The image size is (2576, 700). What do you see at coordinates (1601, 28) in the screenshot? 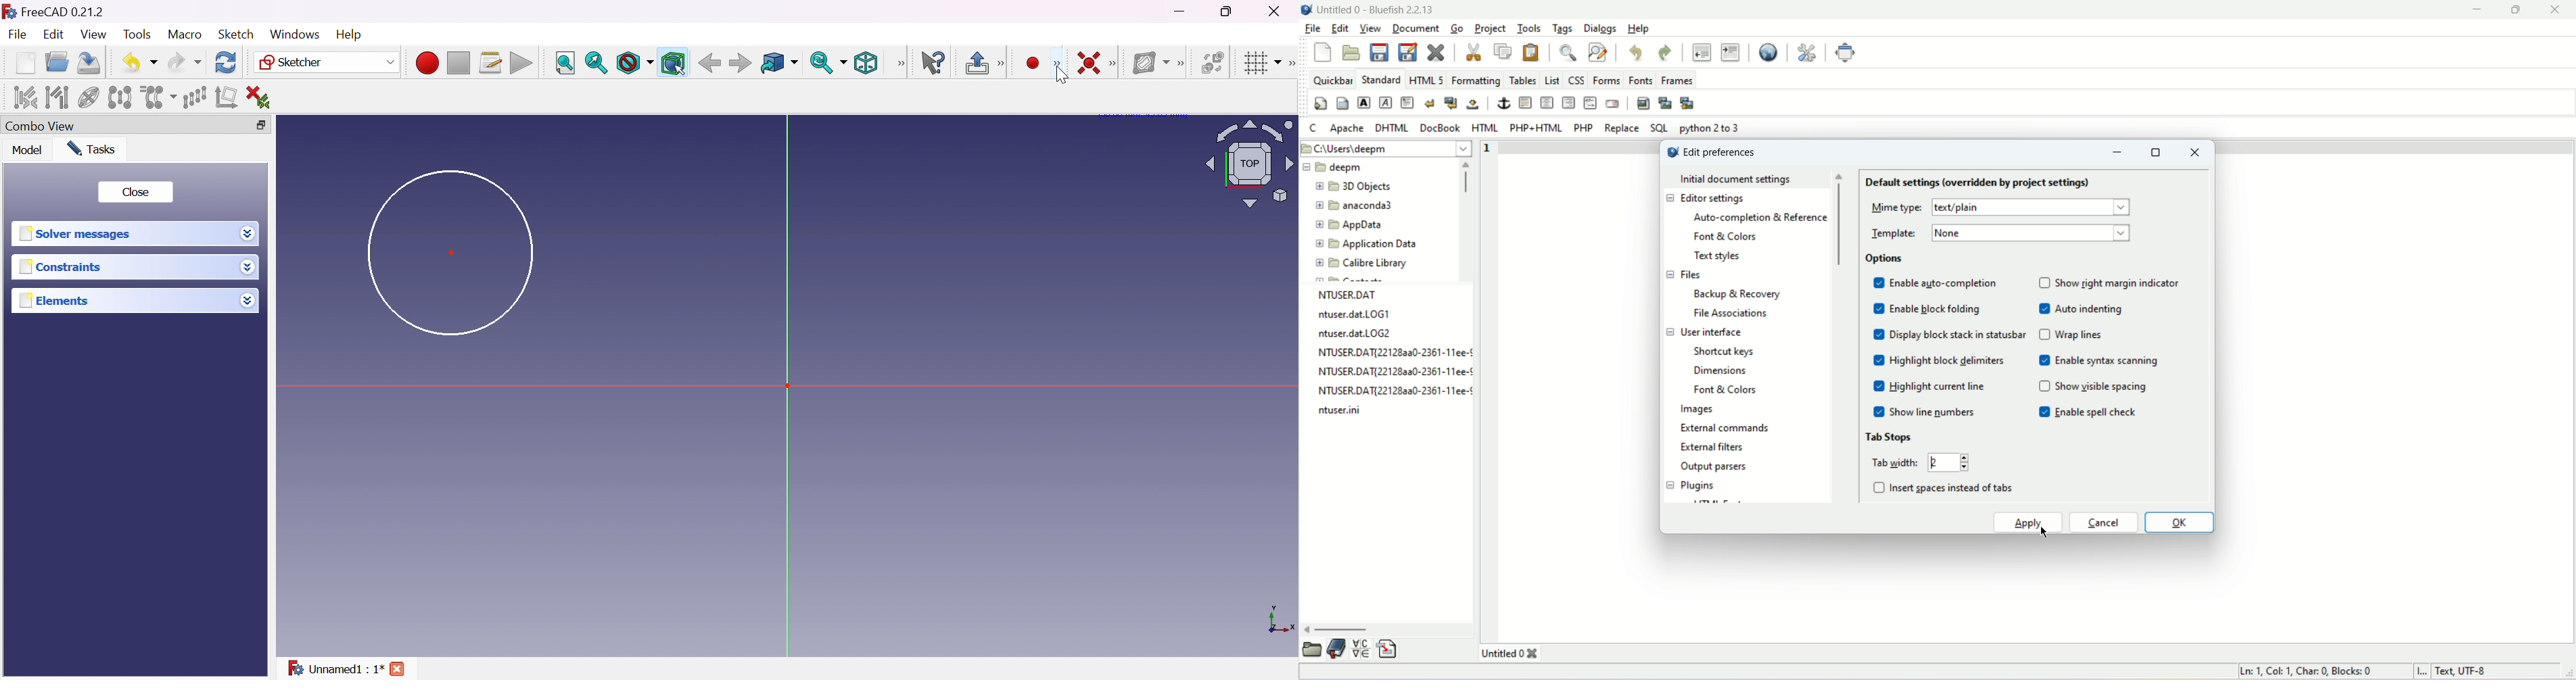
I see `dialogs` at bounding box center [1601, 28].